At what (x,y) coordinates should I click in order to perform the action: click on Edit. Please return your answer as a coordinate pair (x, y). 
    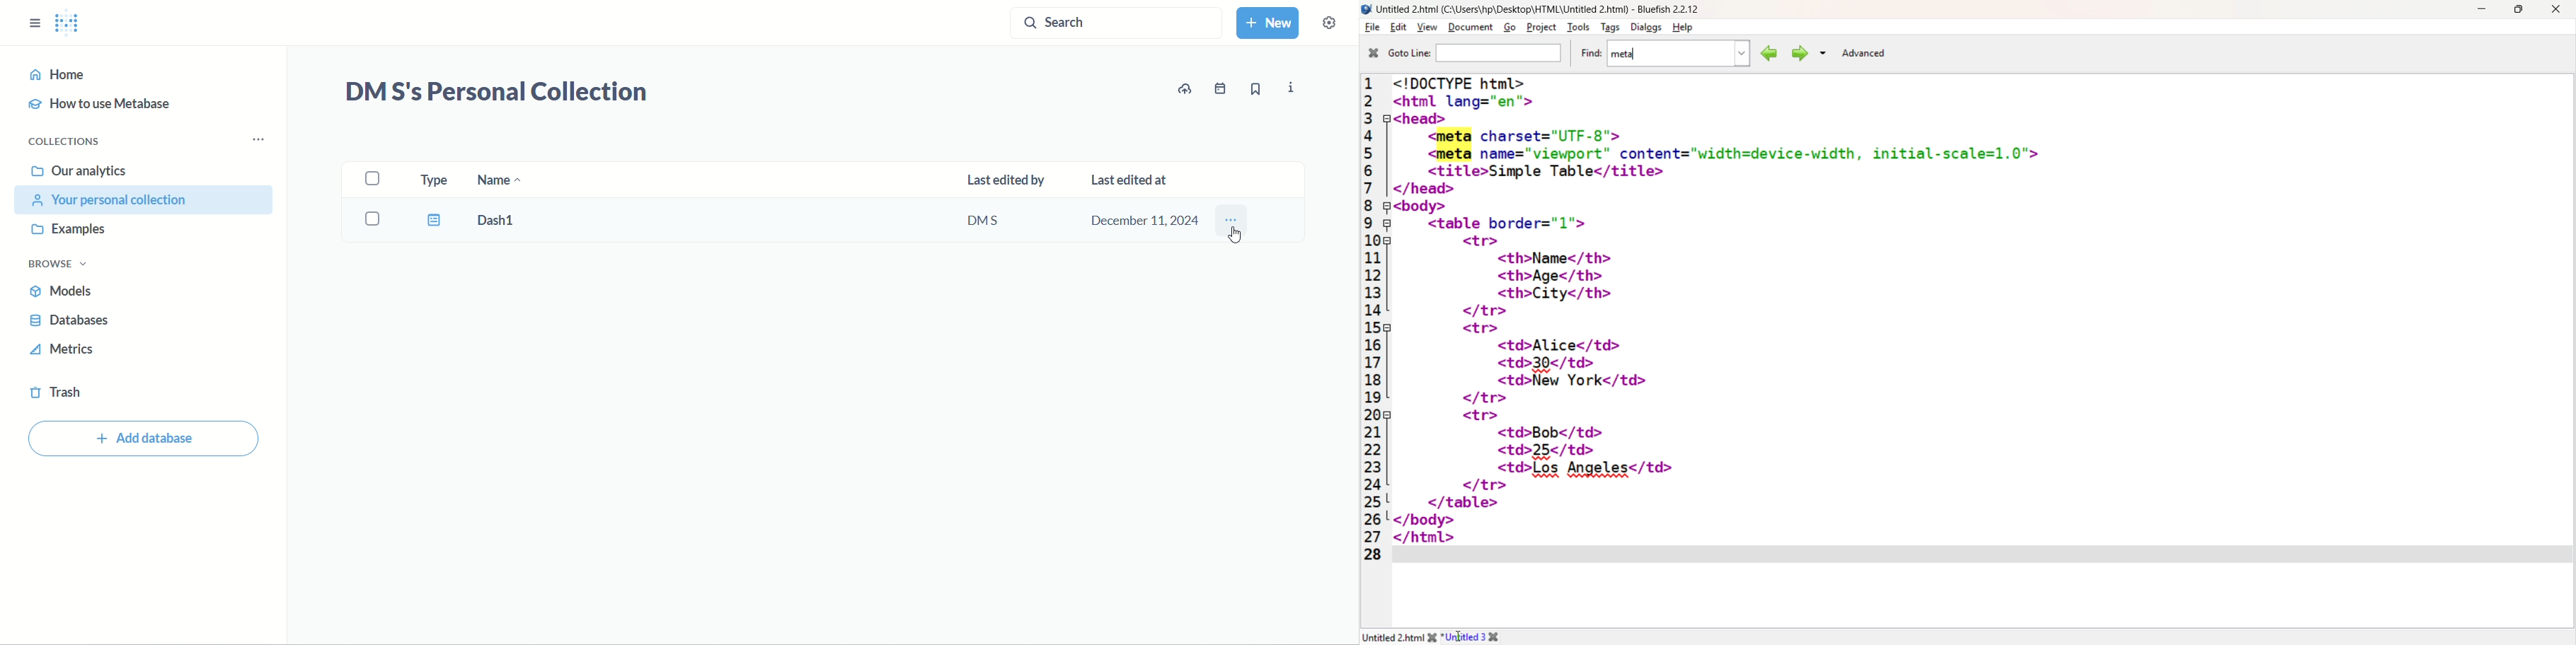
    Looking at the image, I should click on (1396, 27).